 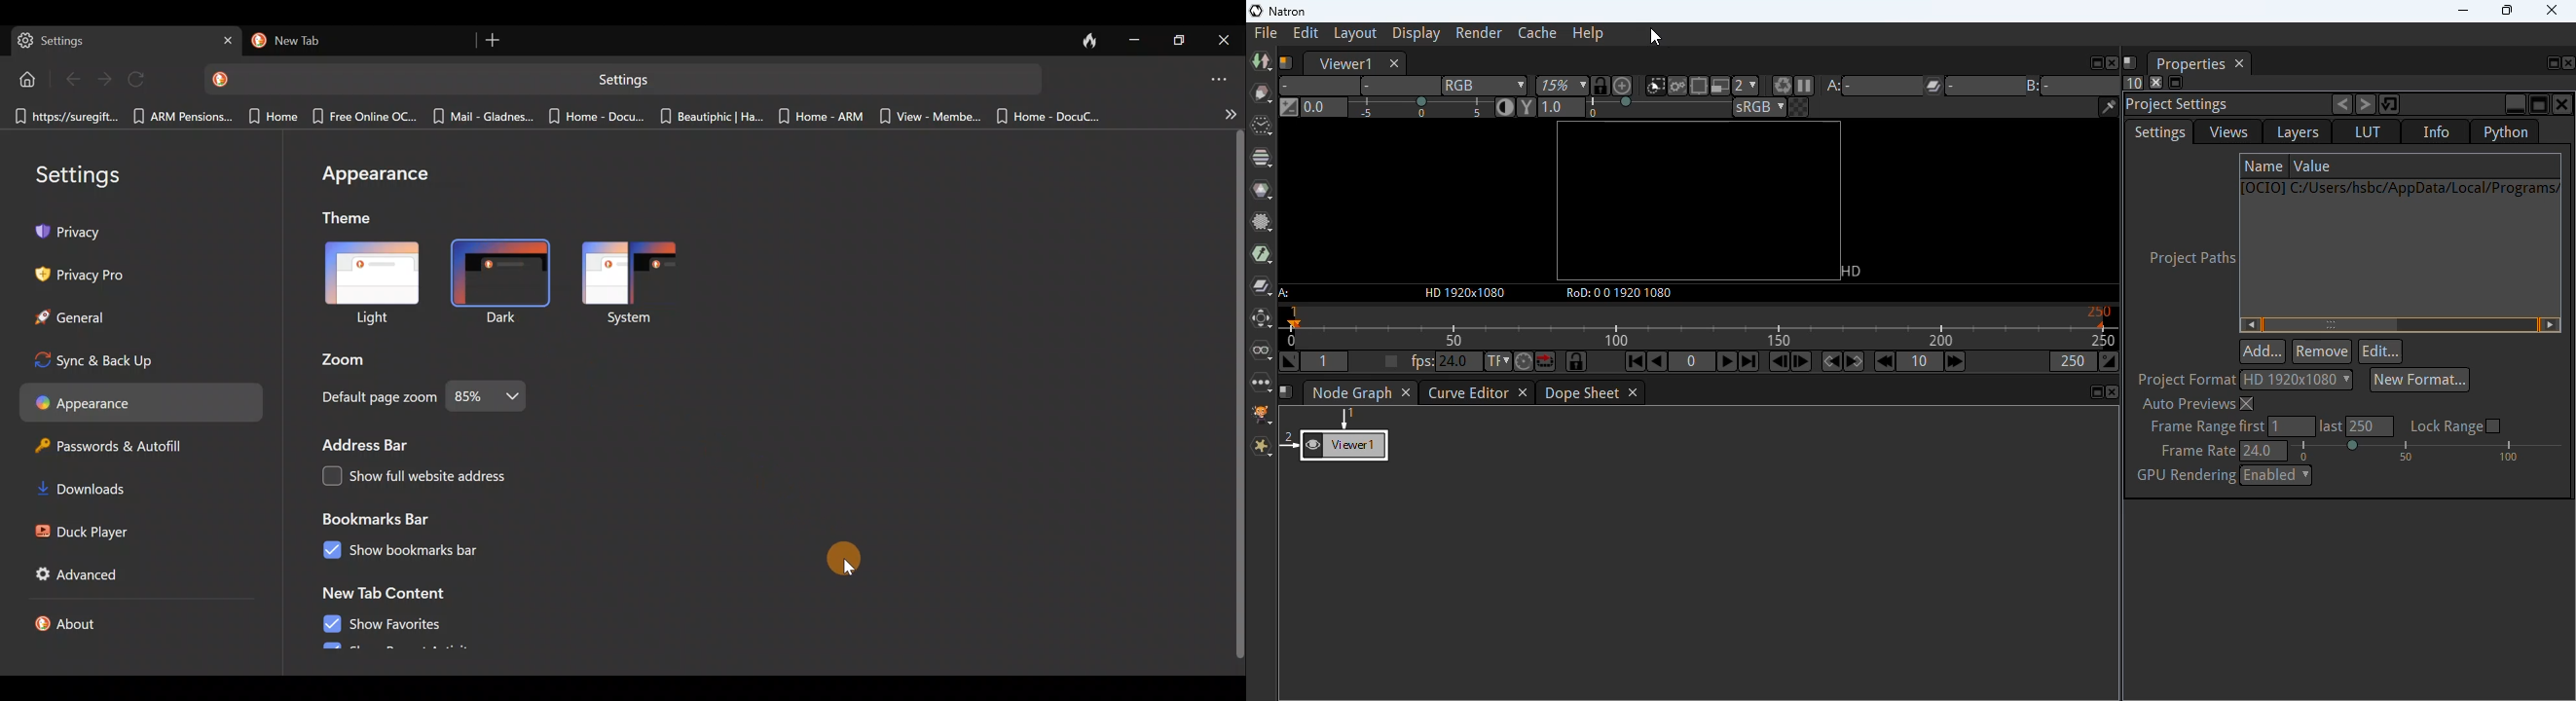 What do you see at coordinates (82, 622) in the screenshot?
I see `About` at bounding box center [82, 622].